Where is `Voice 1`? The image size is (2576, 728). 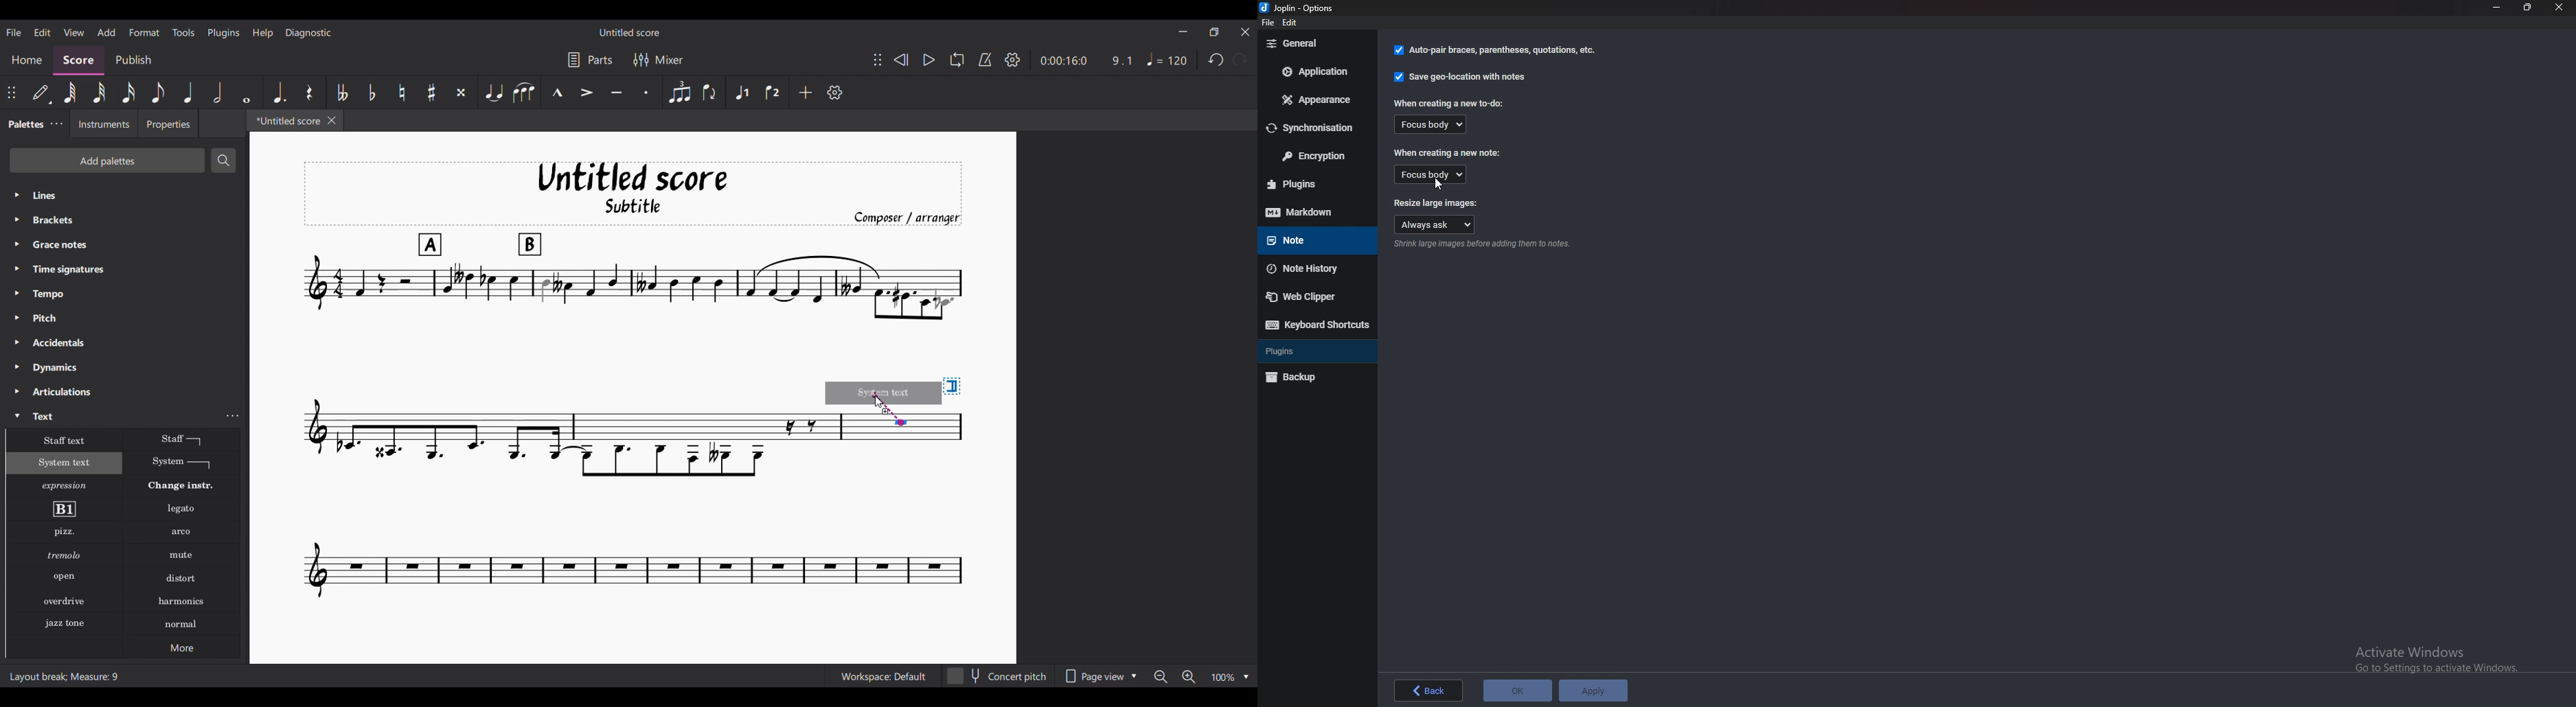 Voice 1 is located at coordinates (741, 92).